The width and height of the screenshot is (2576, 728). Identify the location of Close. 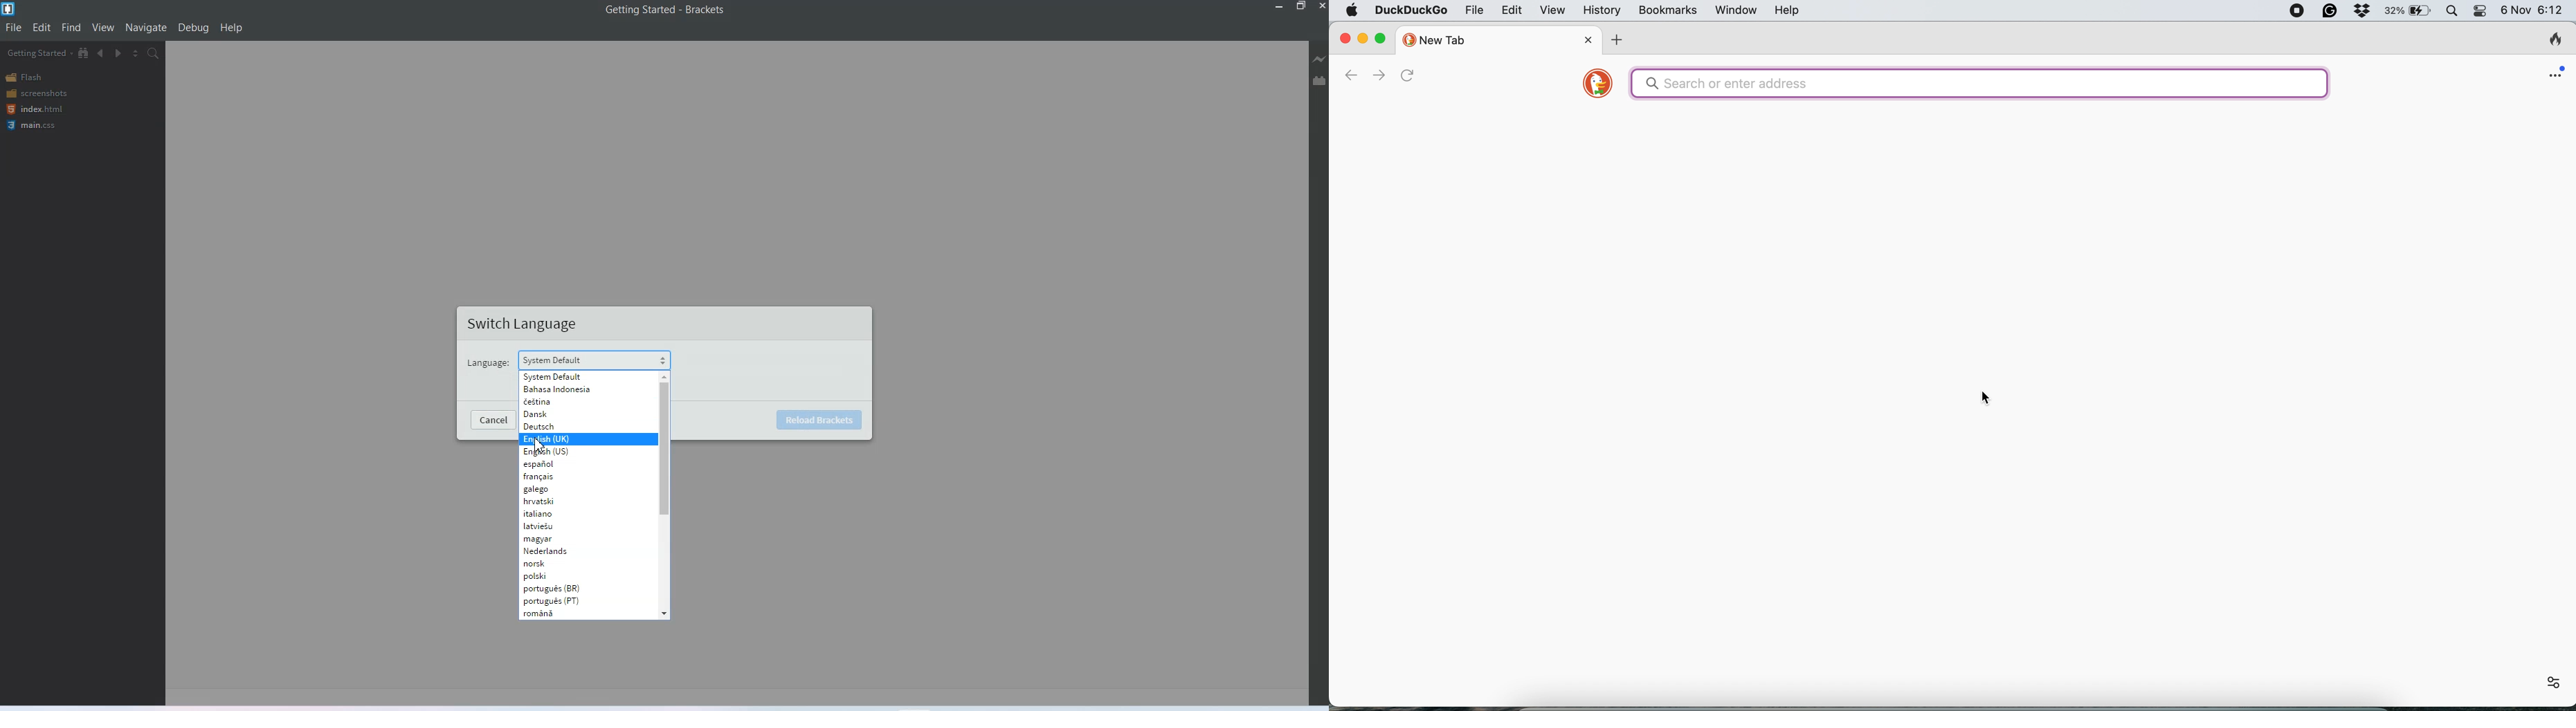
(1321, 7).